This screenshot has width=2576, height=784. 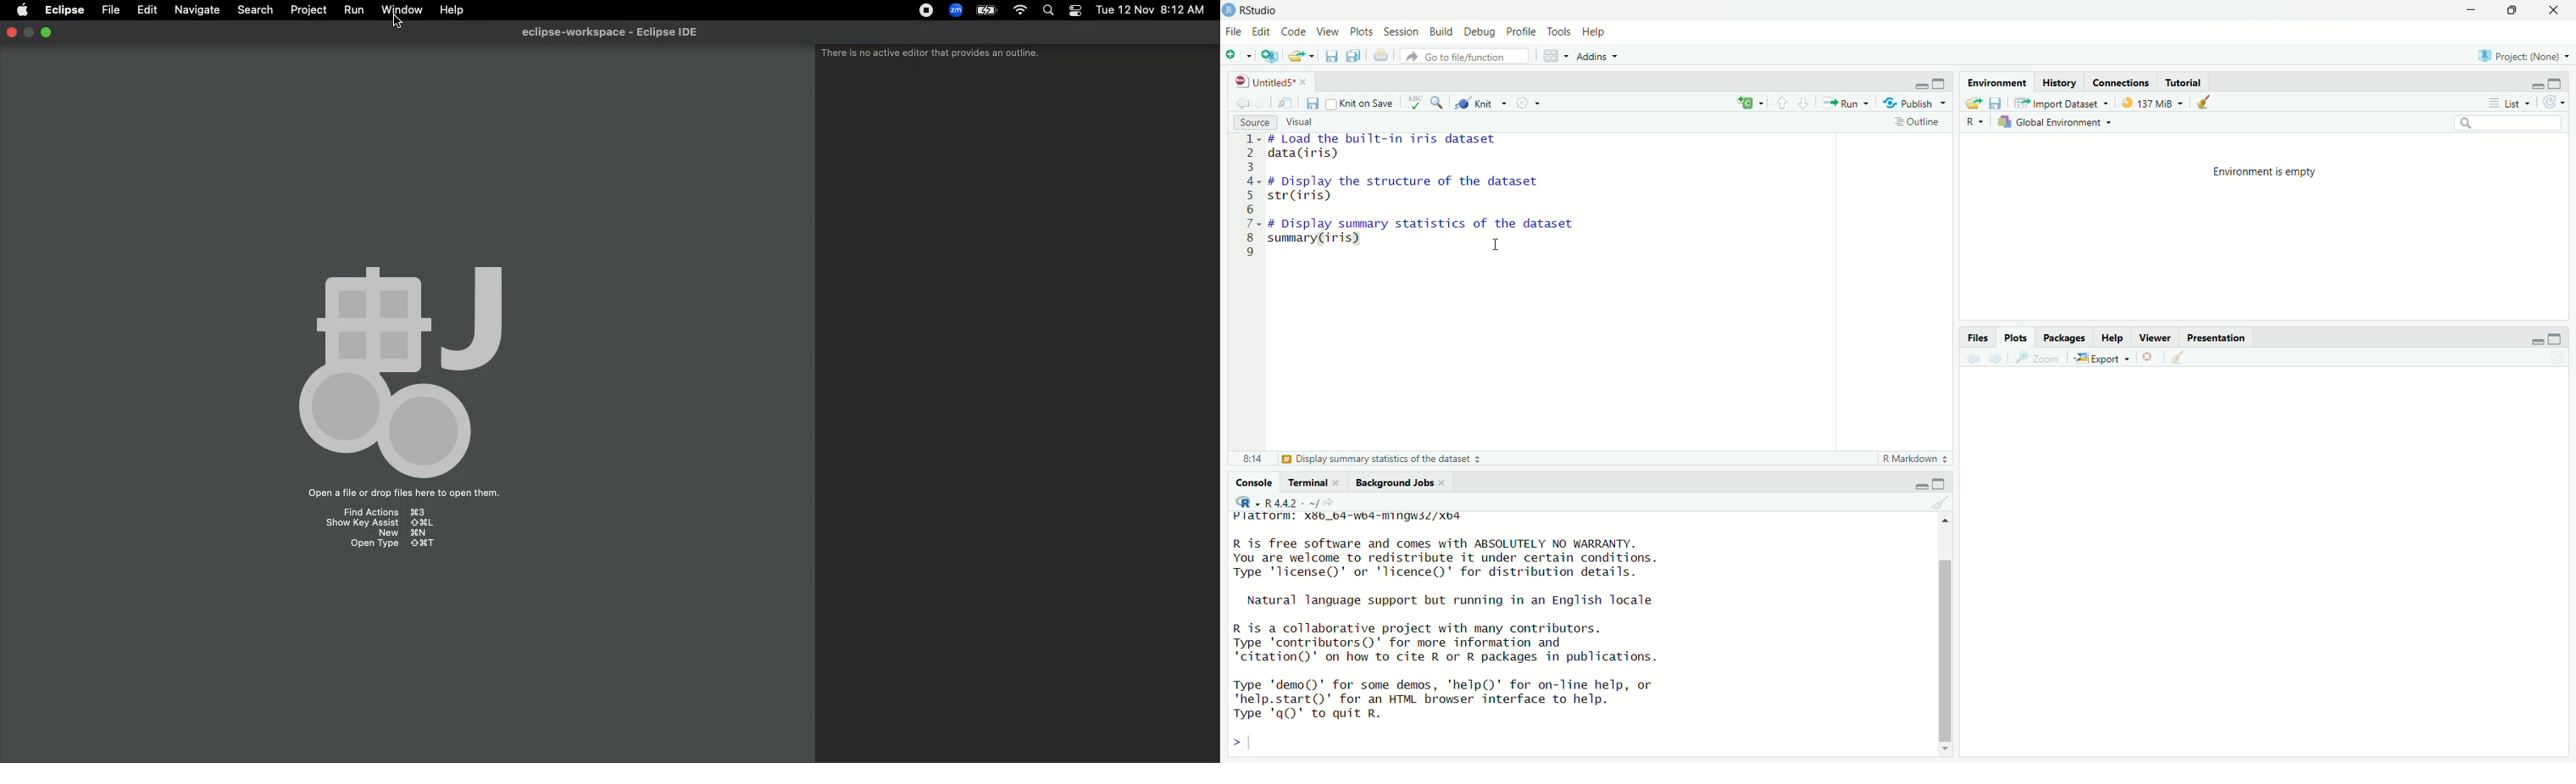 What do you see at coordinates (1946, 750) in the screenshot?
I see `Scroll down` at bounding box center [1946, 750].